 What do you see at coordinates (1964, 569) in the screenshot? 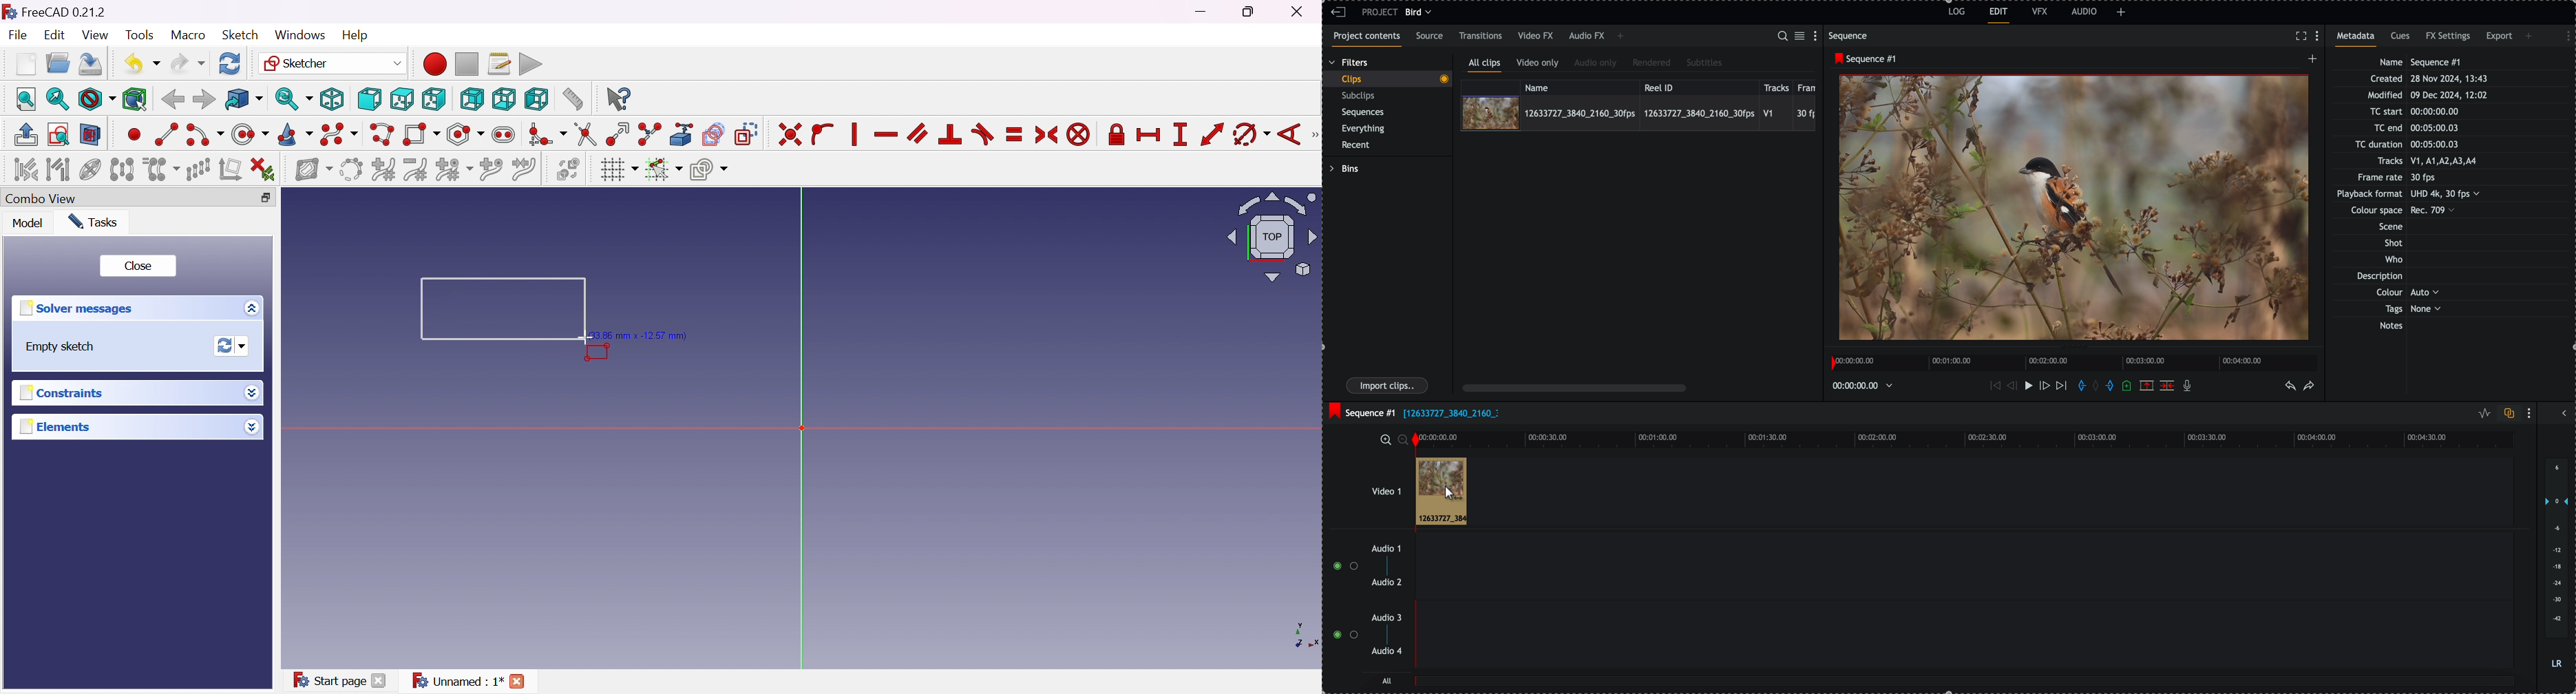
I see `track audio` at bounding box center [1964, 569].